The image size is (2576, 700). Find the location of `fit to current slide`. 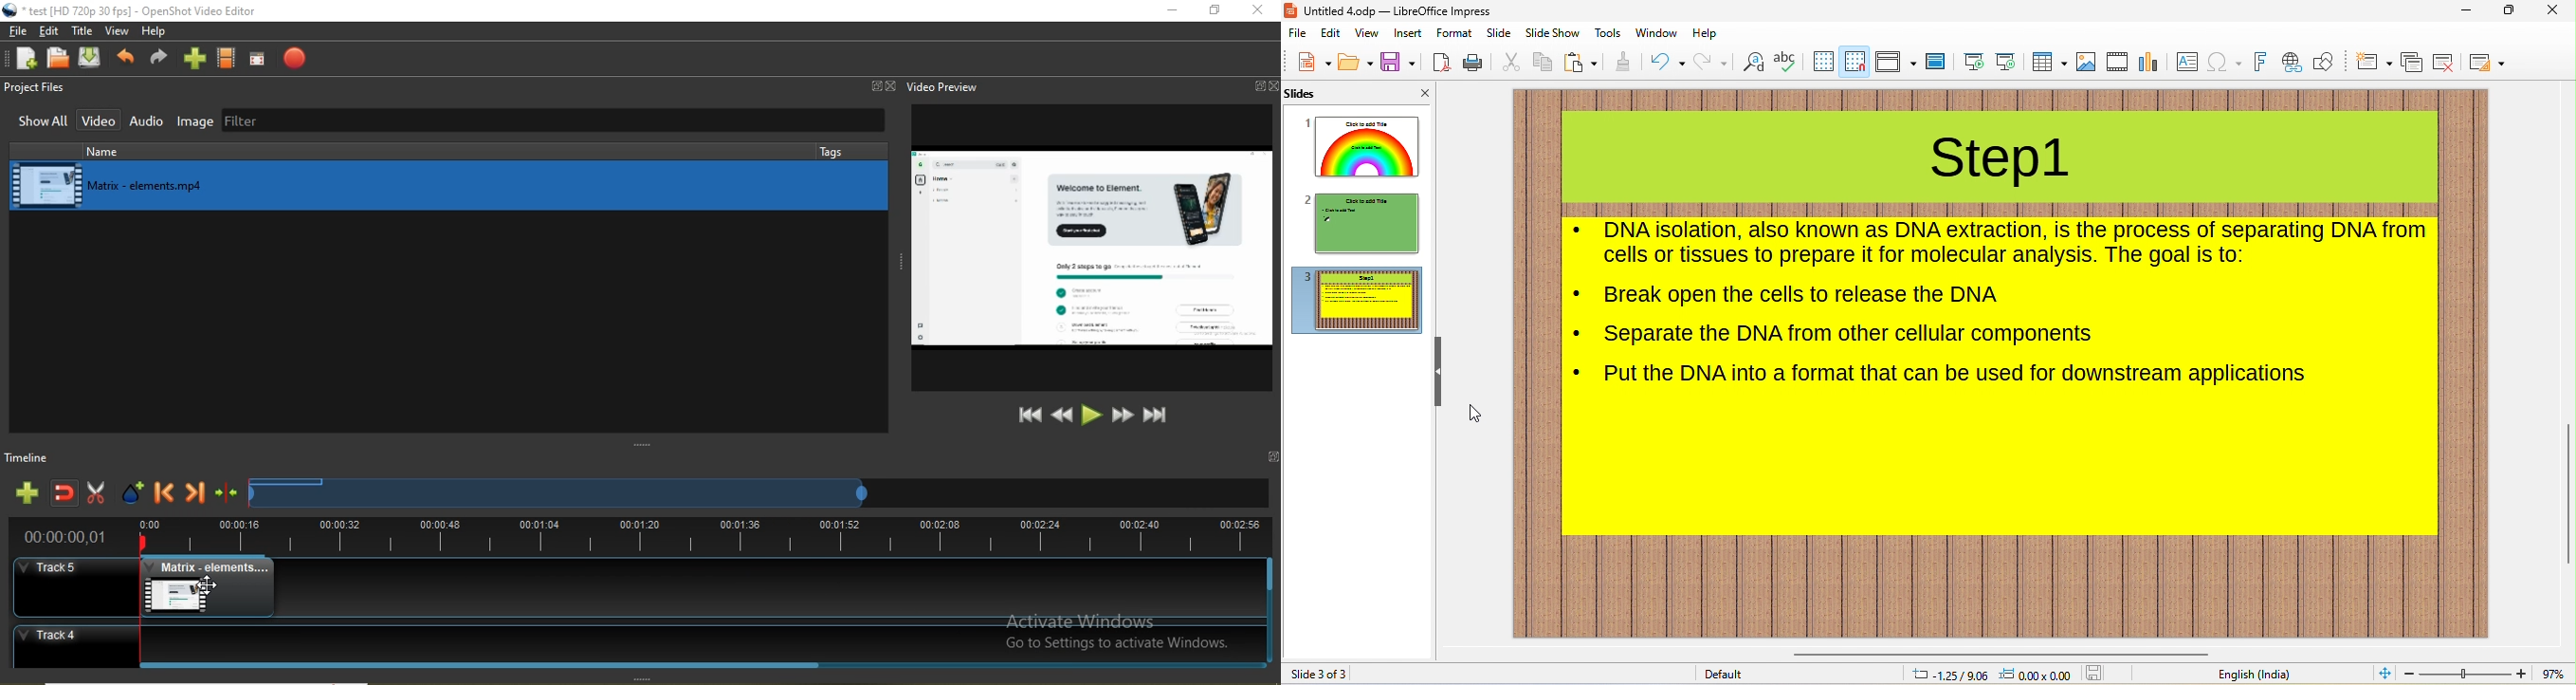

fit to current slide is located at coordinates (2381, 674).